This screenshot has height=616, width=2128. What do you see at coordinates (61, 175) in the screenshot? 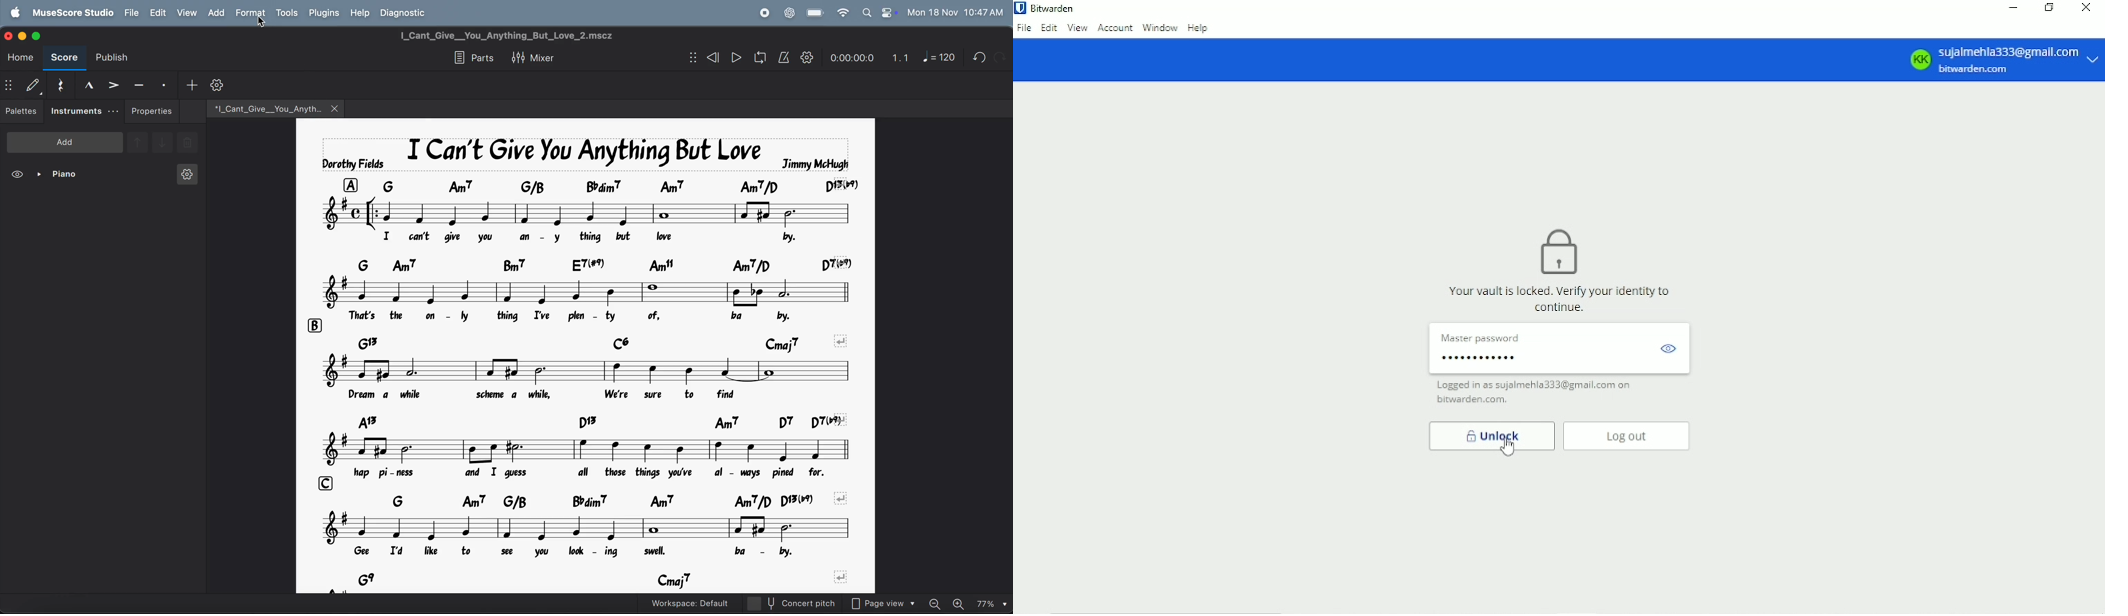
I see `piano` at bounding box center [61, 175].